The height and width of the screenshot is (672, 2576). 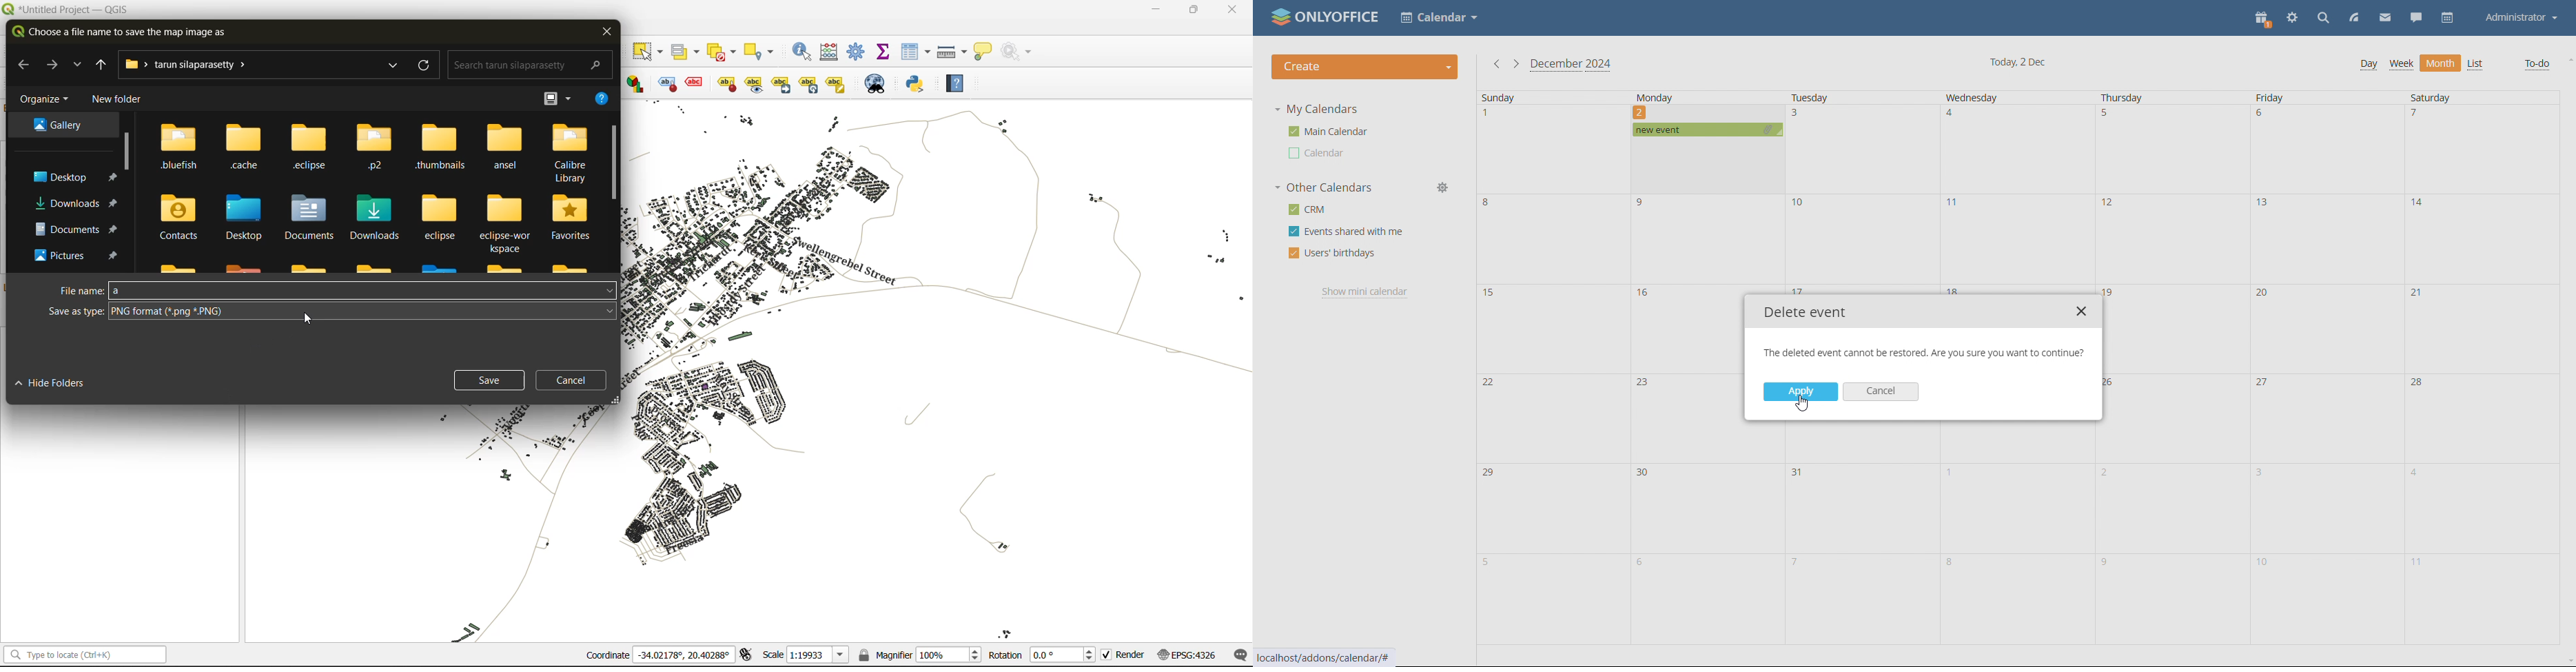 I want to click on 6, so click(x=2263, y=116).